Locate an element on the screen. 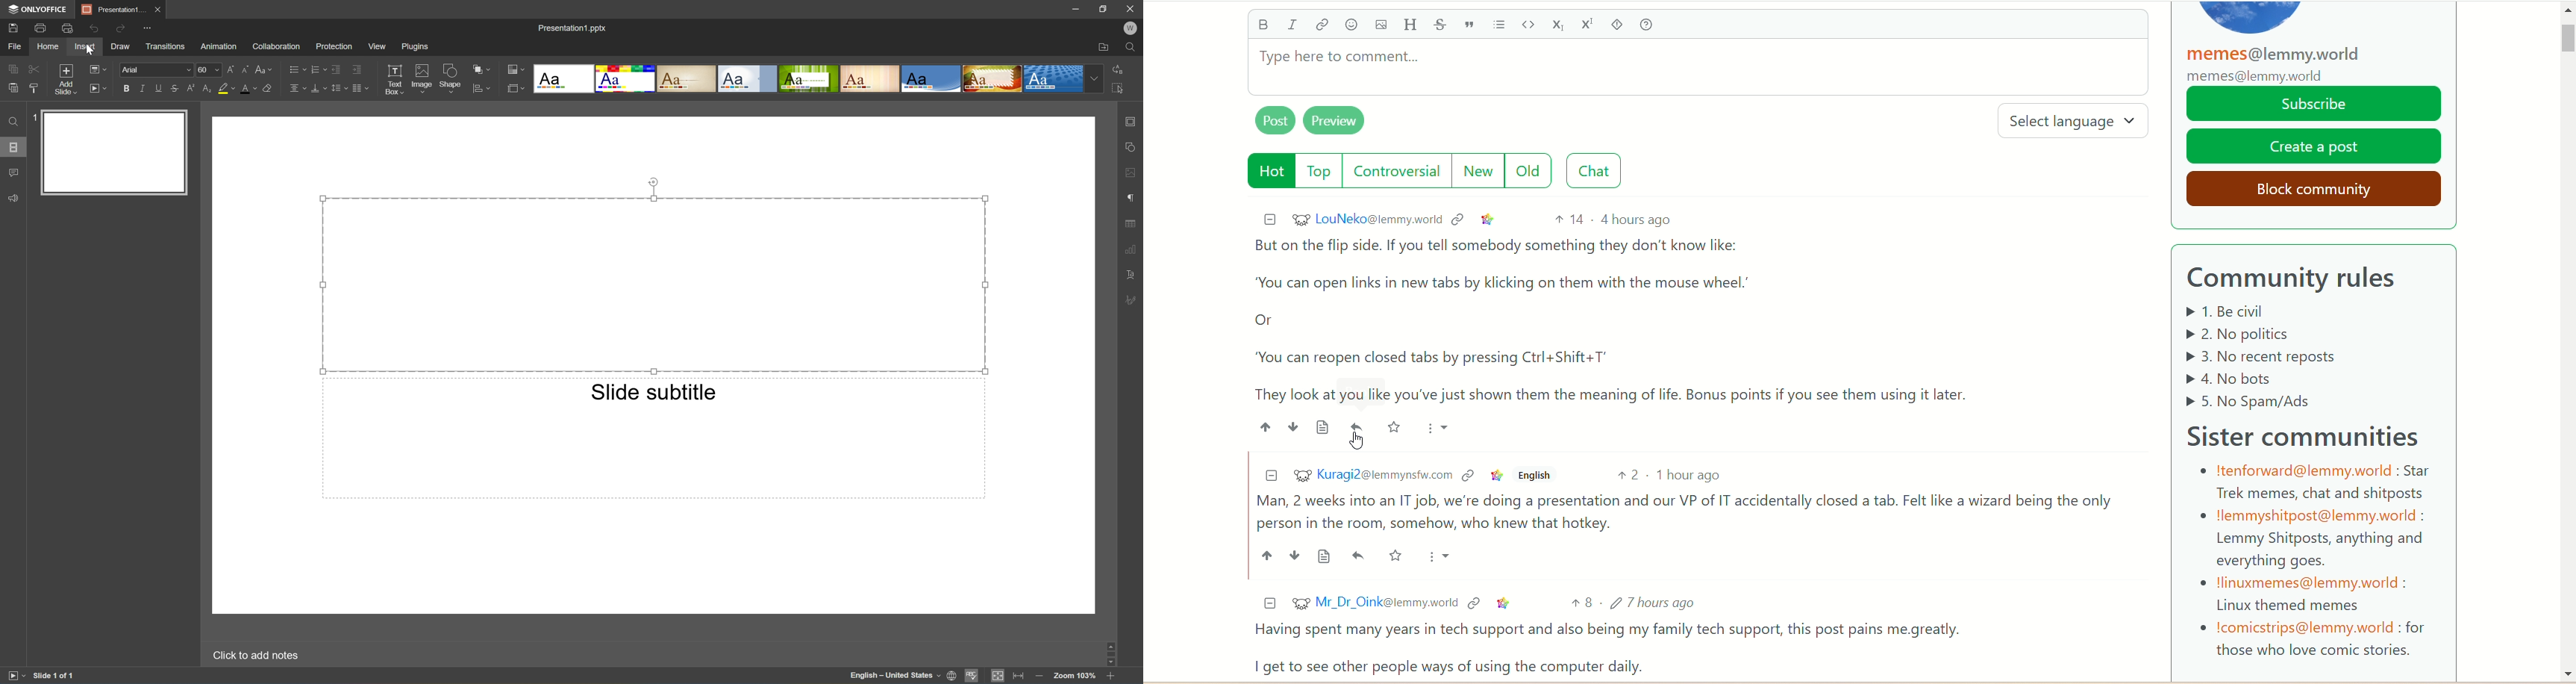 This screenshot has width=2576, height=700. Replace is located at coordinates (1118, 68).